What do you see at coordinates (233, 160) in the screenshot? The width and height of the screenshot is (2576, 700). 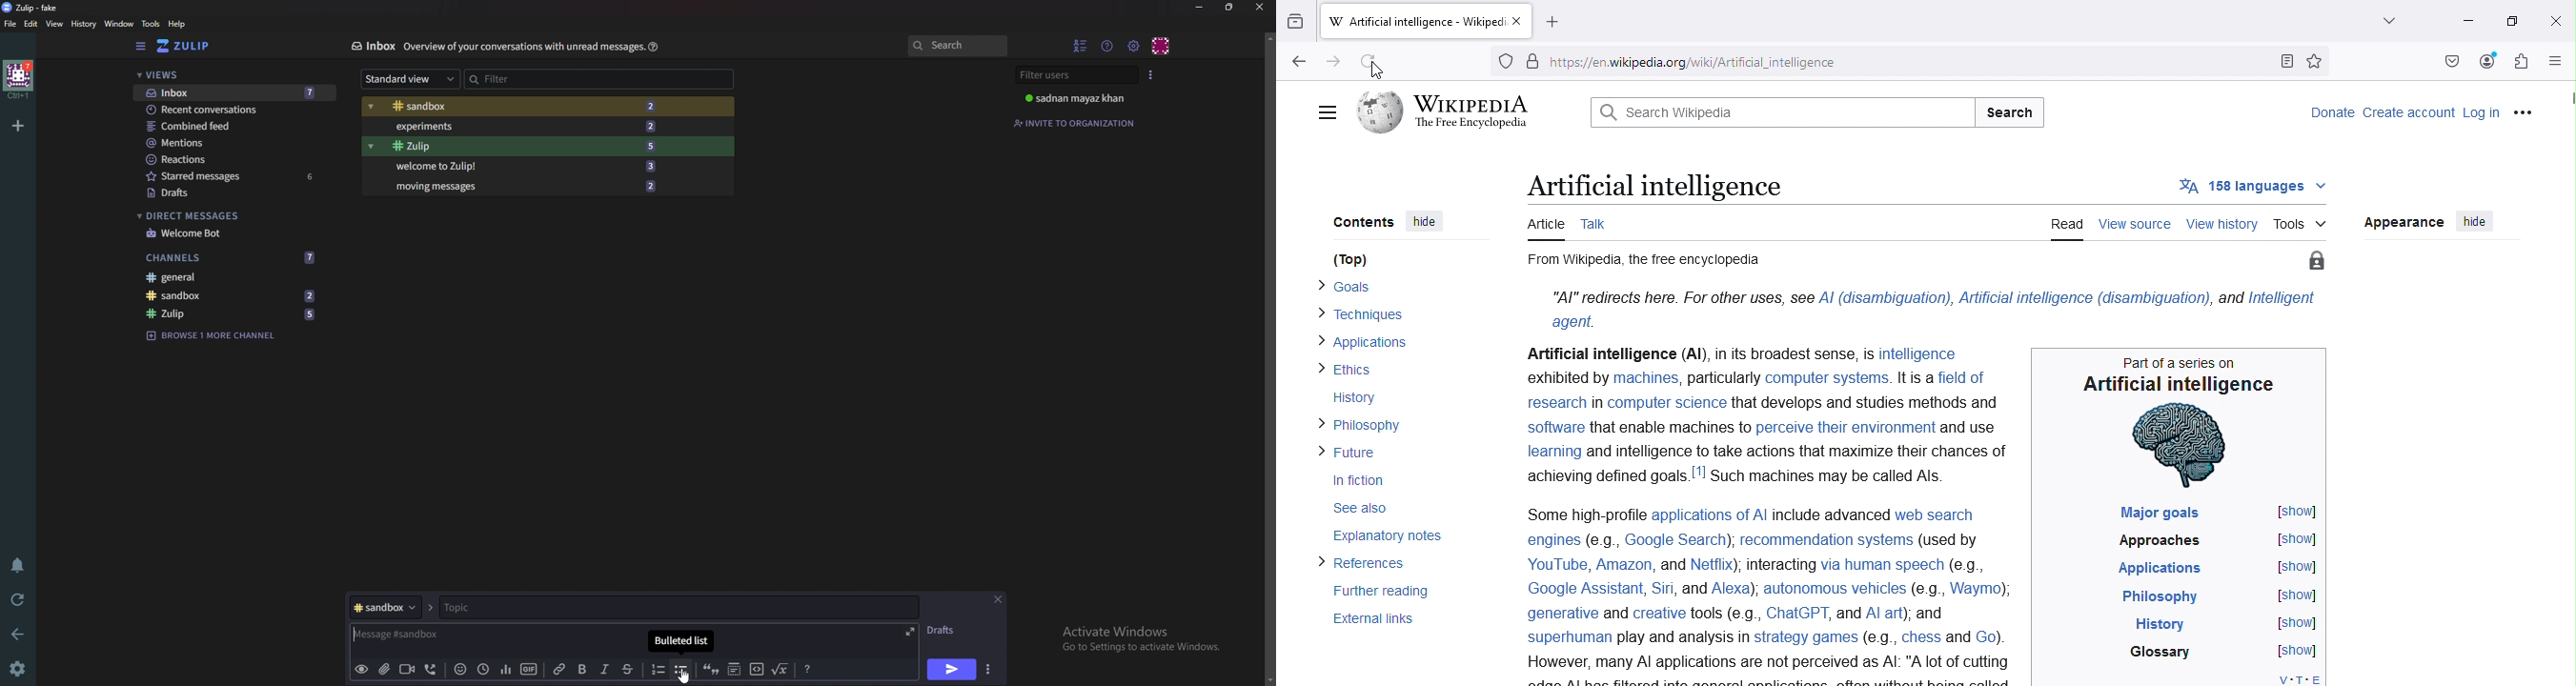 I see `Reactions` at bounding box center [233, 160].